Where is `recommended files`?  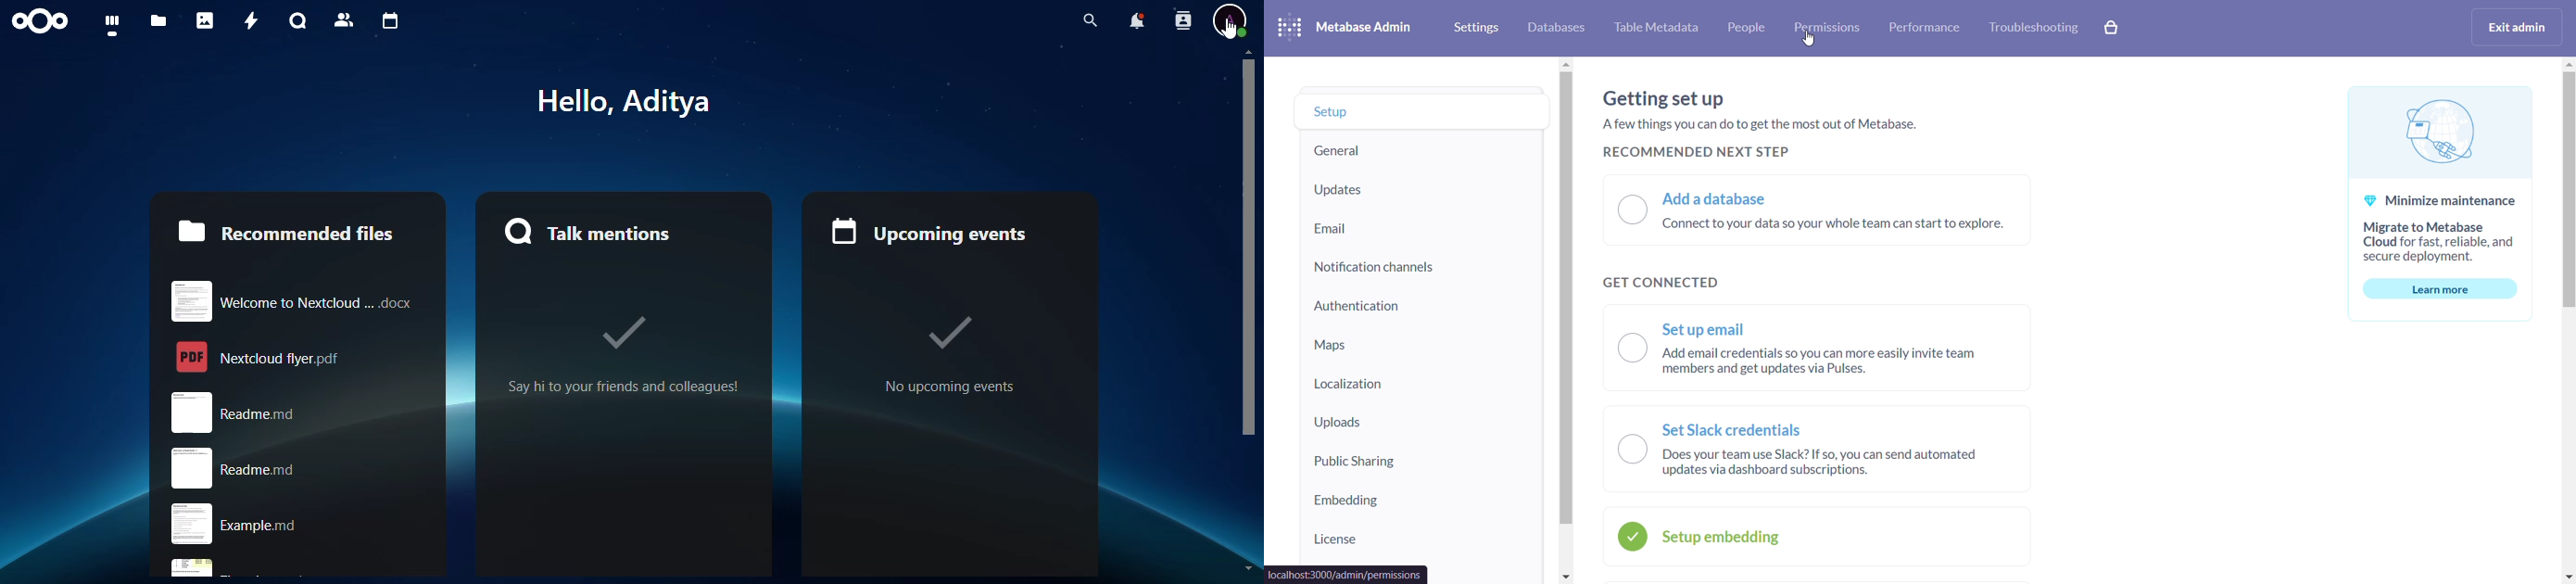 recommended files is located at coordinates (284, 230).